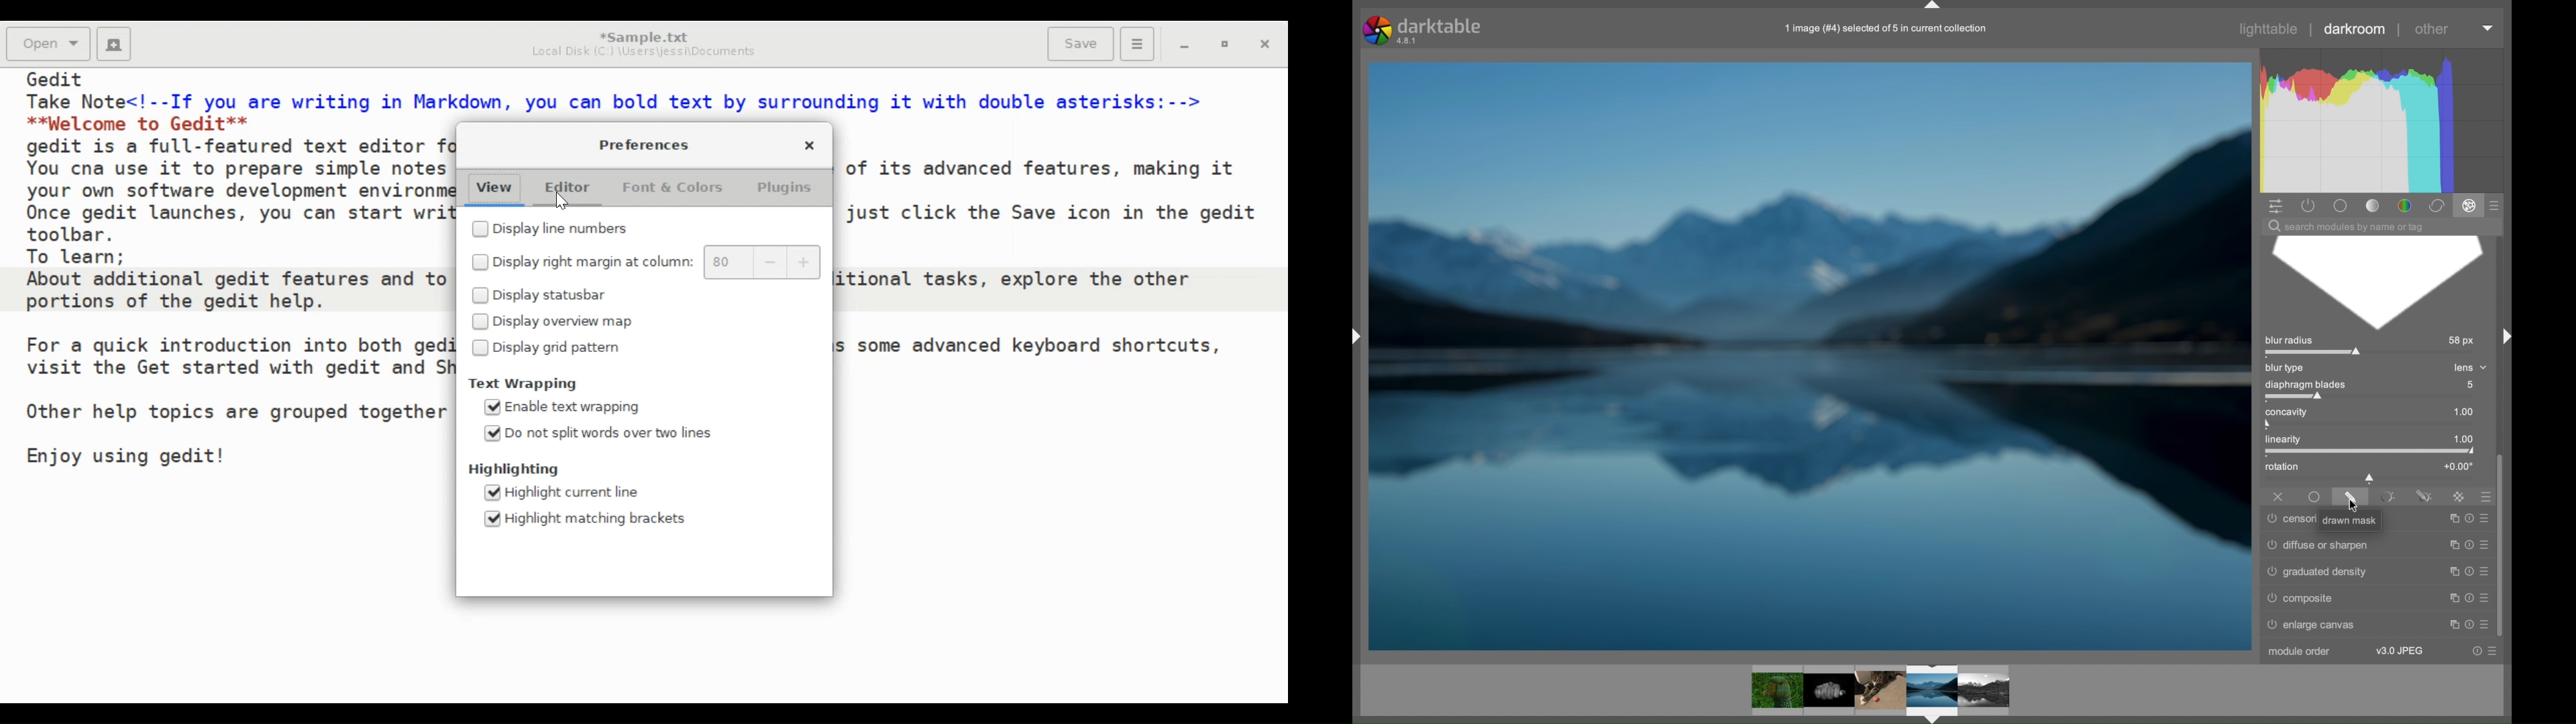 The height and width of the screenshot is (728, 2576). Describe the element at coordinates (2275, 205) in the screenshot. I see `show quick access  panel` at that location.